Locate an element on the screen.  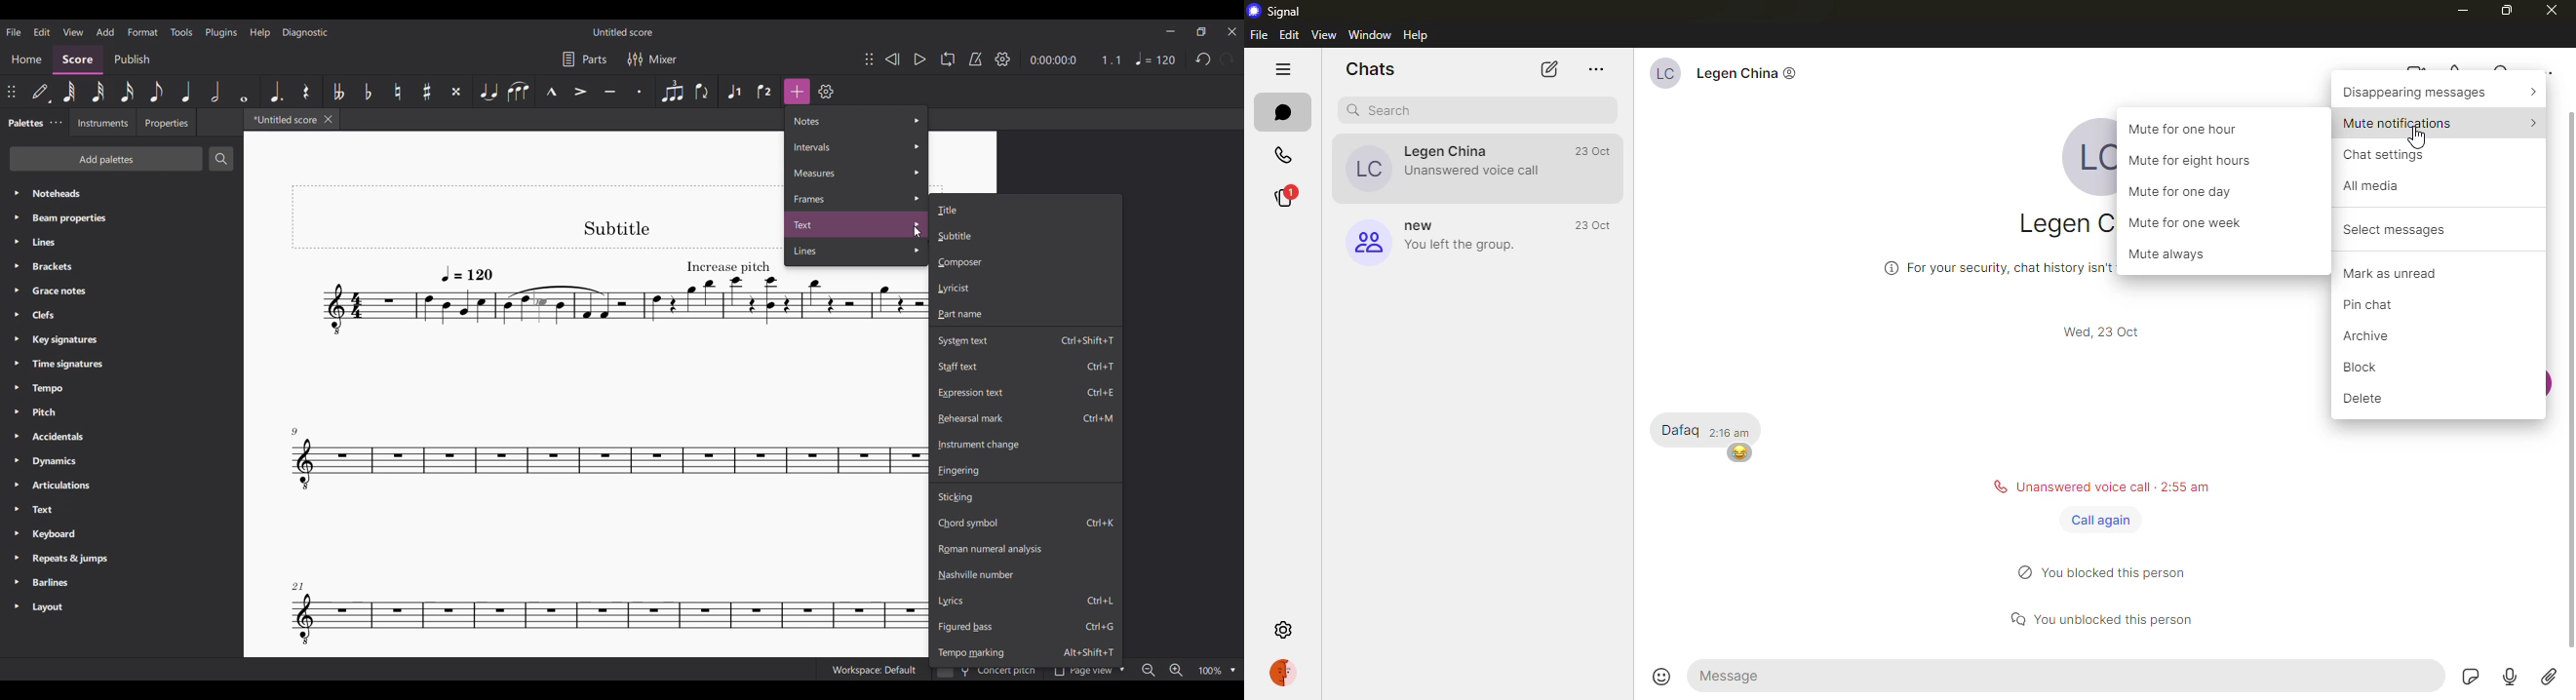
Chord symbol is located at coordinates (1026, 522).